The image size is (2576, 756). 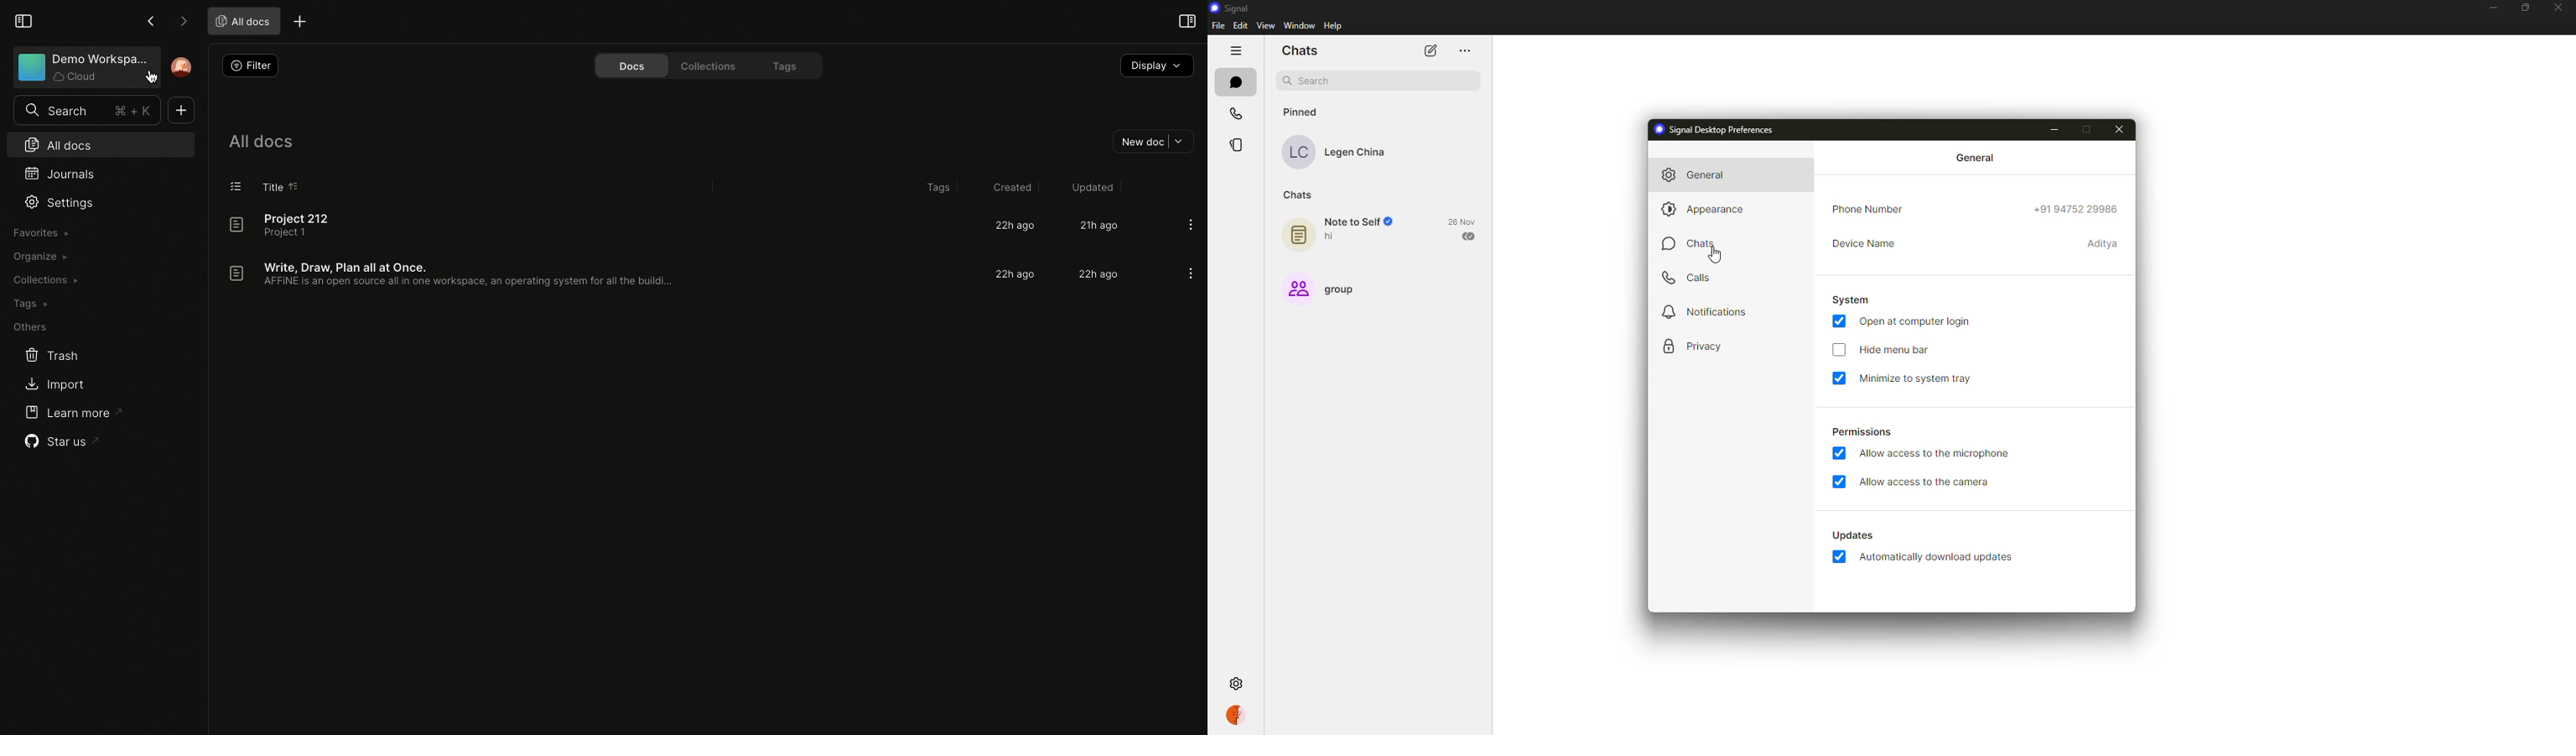 I want to click on Updated, so click(x=1090, y=187).